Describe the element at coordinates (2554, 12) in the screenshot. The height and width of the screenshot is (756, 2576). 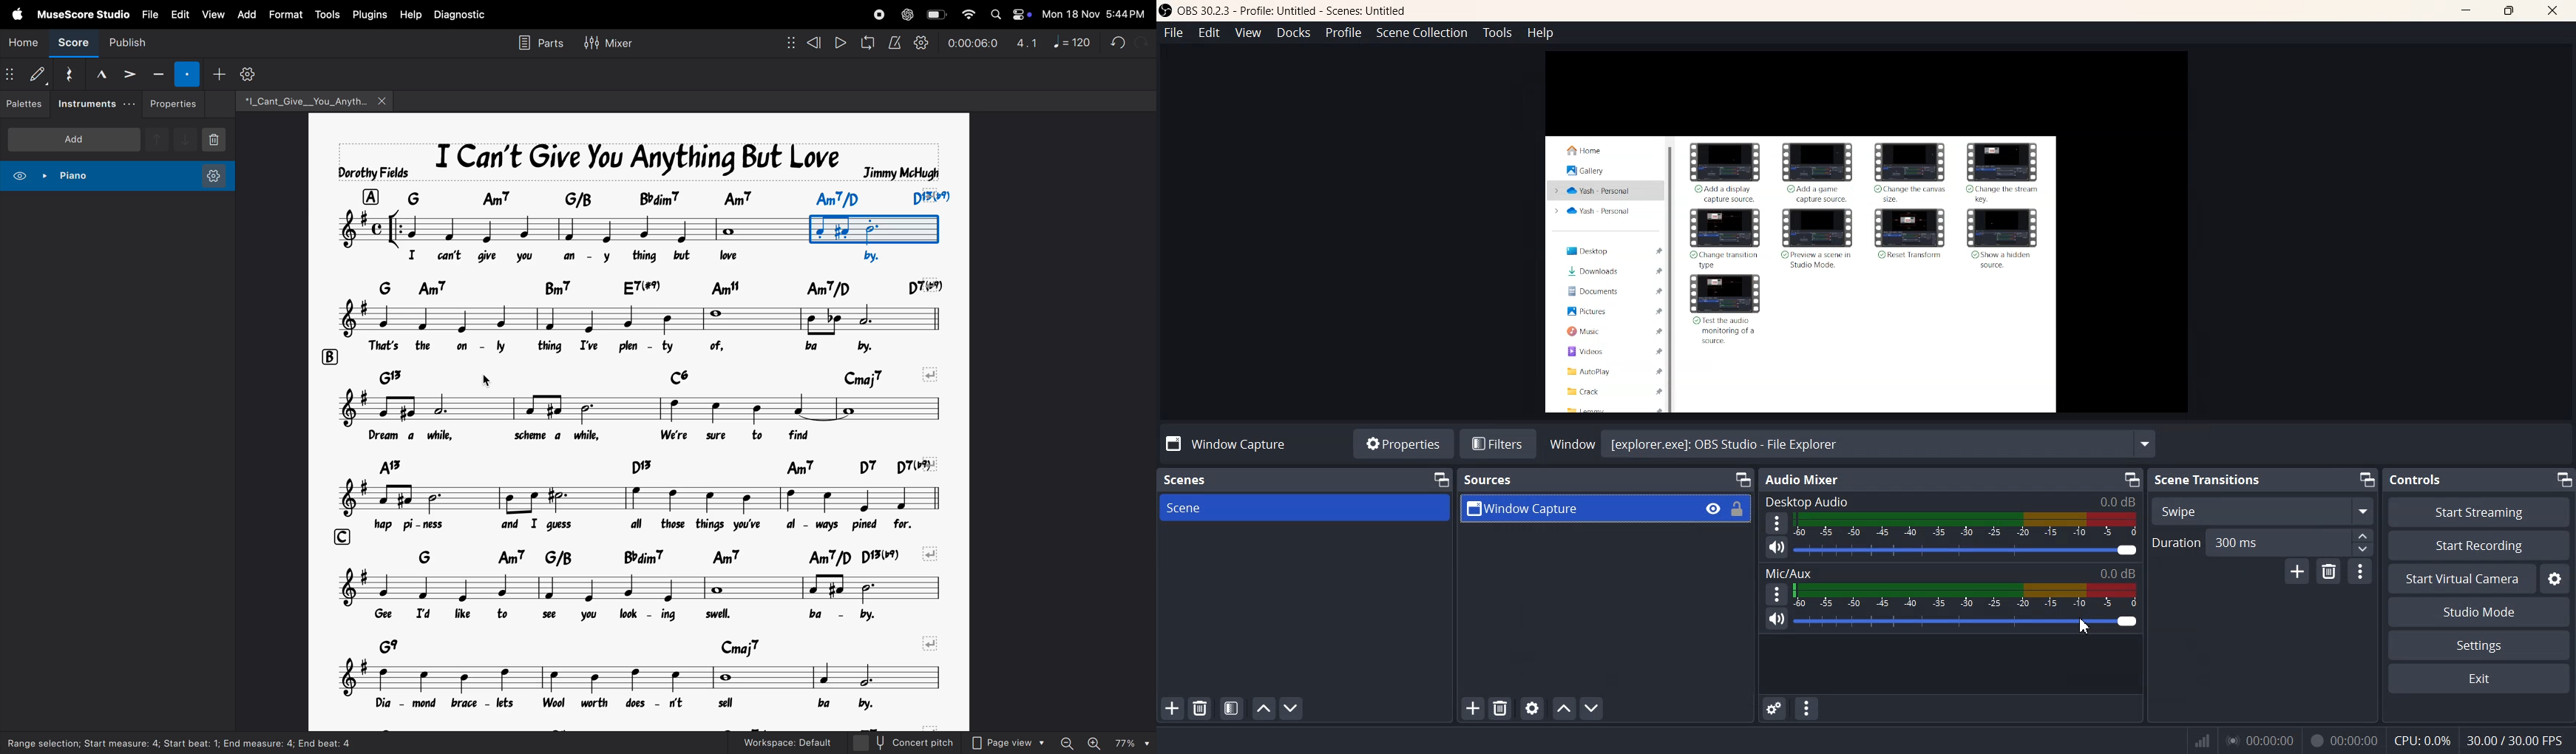
I see `Close` at that location.